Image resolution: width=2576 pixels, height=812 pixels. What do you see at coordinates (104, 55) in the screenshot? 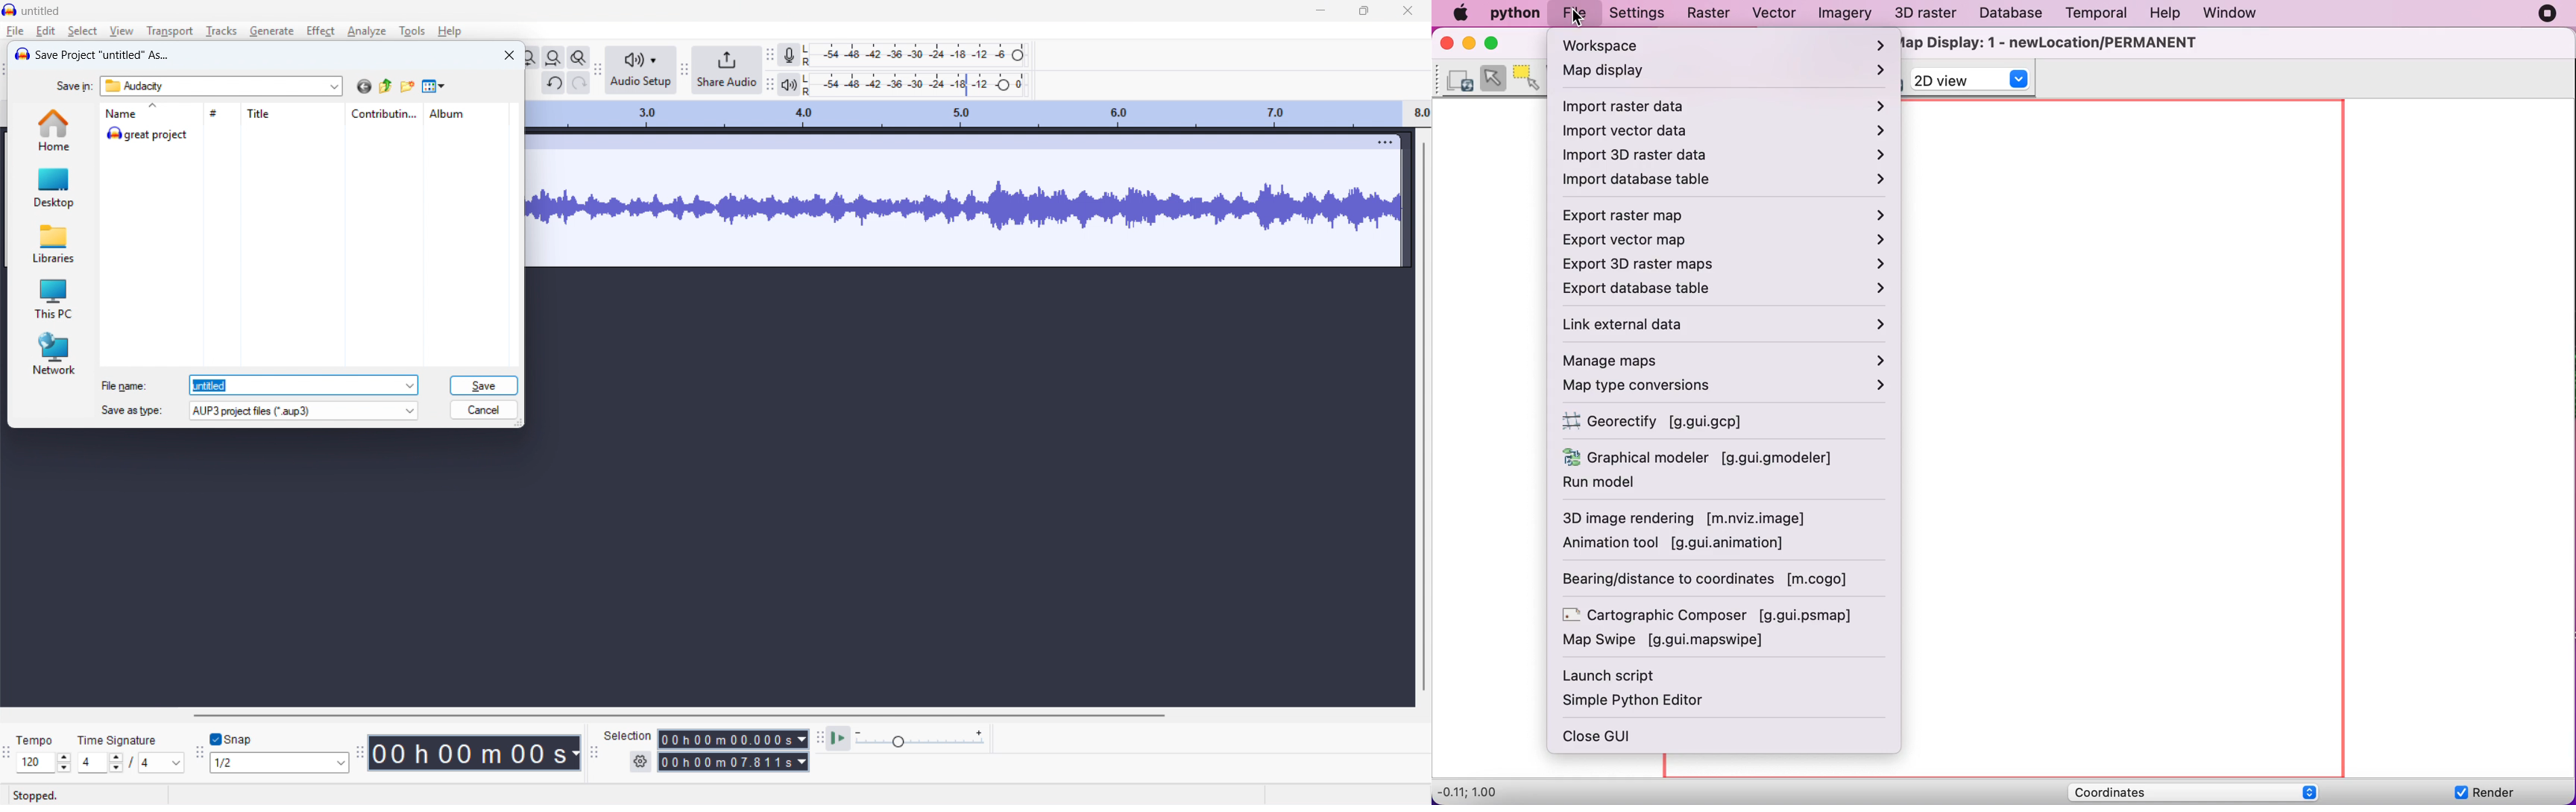
I see `Save project "untitled" as` at bounding box center [104, 55].